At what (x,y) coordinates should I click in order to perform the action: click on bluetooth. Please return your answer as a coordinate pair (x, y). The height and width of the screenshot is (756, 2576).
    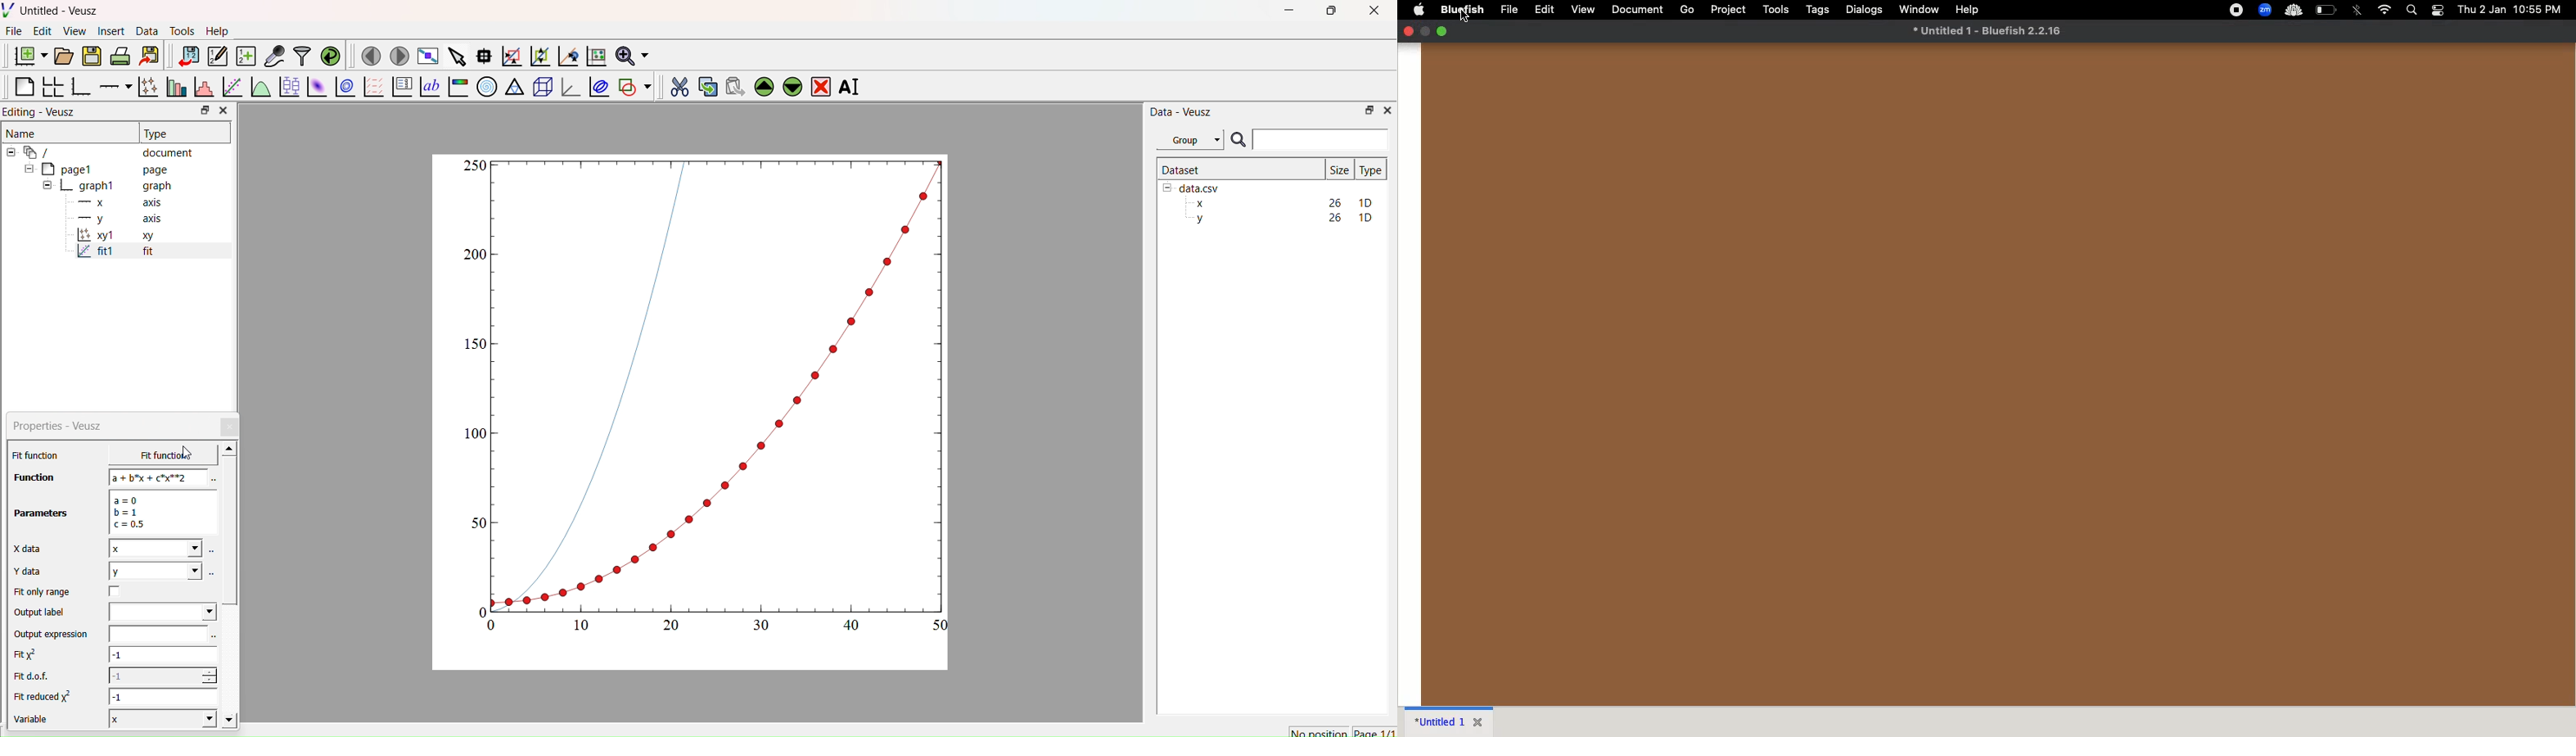
    Looking at the image, I should click on (2358, 10).